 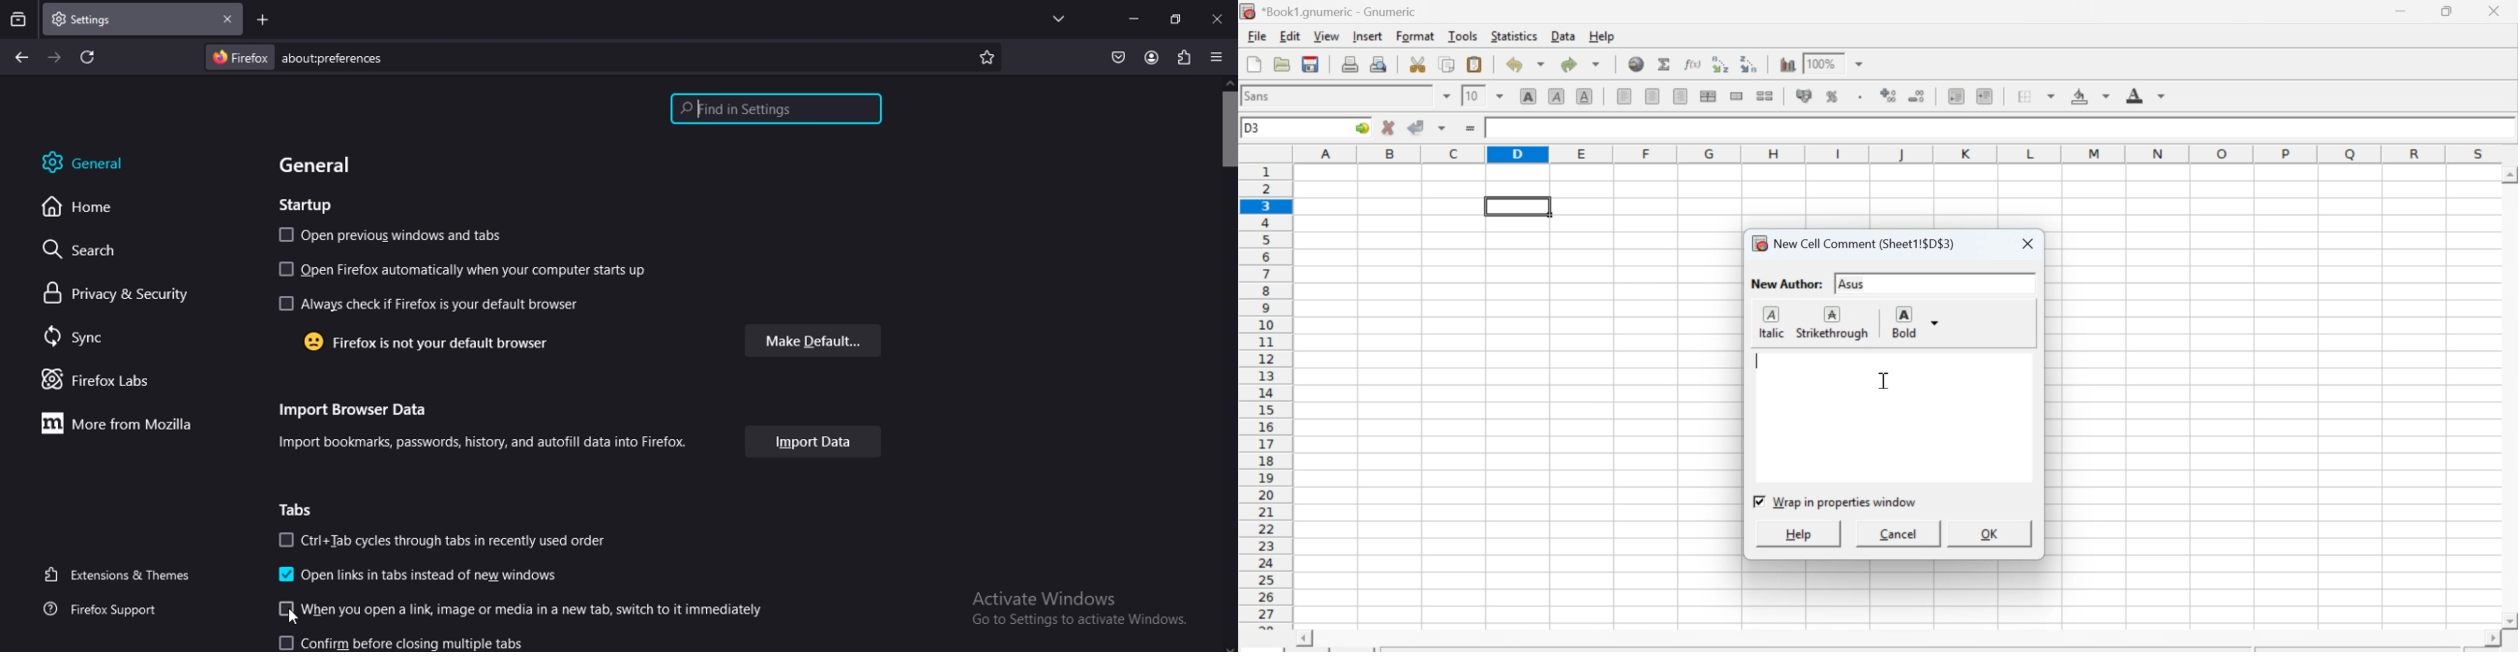 I want to click on Ctri+Tab cycles through tabs in recently used order, so click(x=434, y=540).